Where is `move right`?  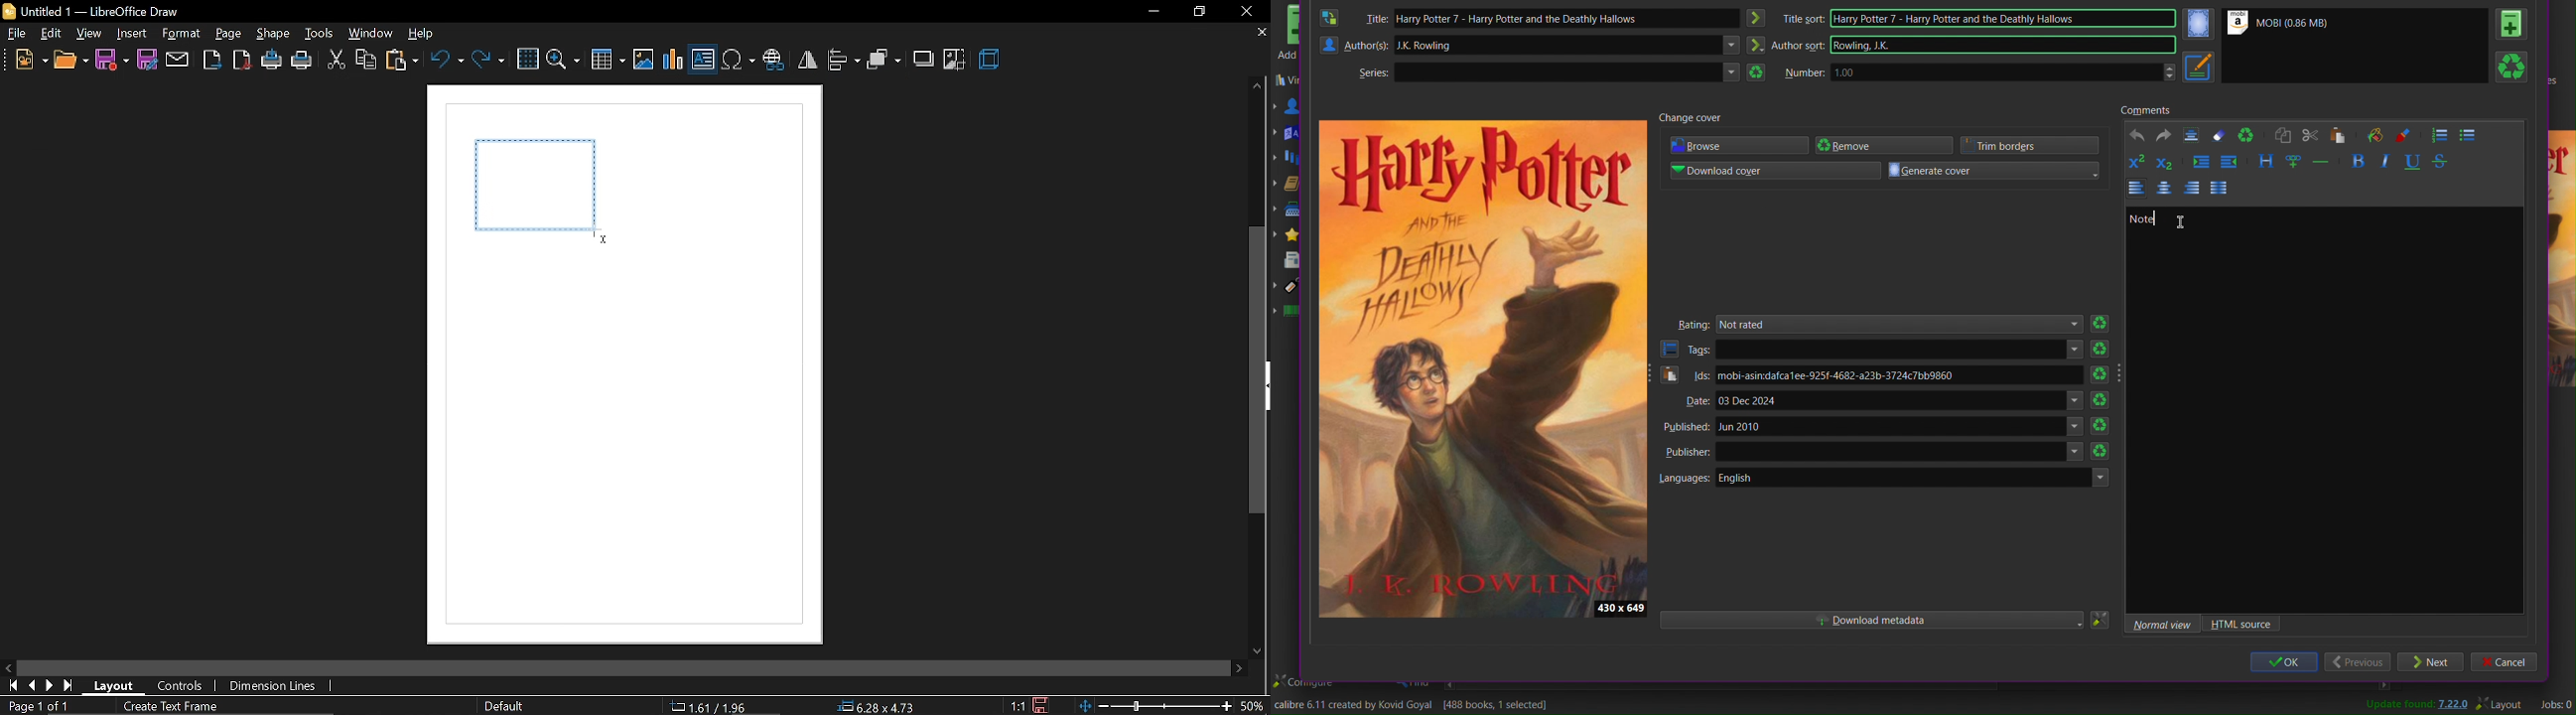
move right is located at coordinates (1239, 667).